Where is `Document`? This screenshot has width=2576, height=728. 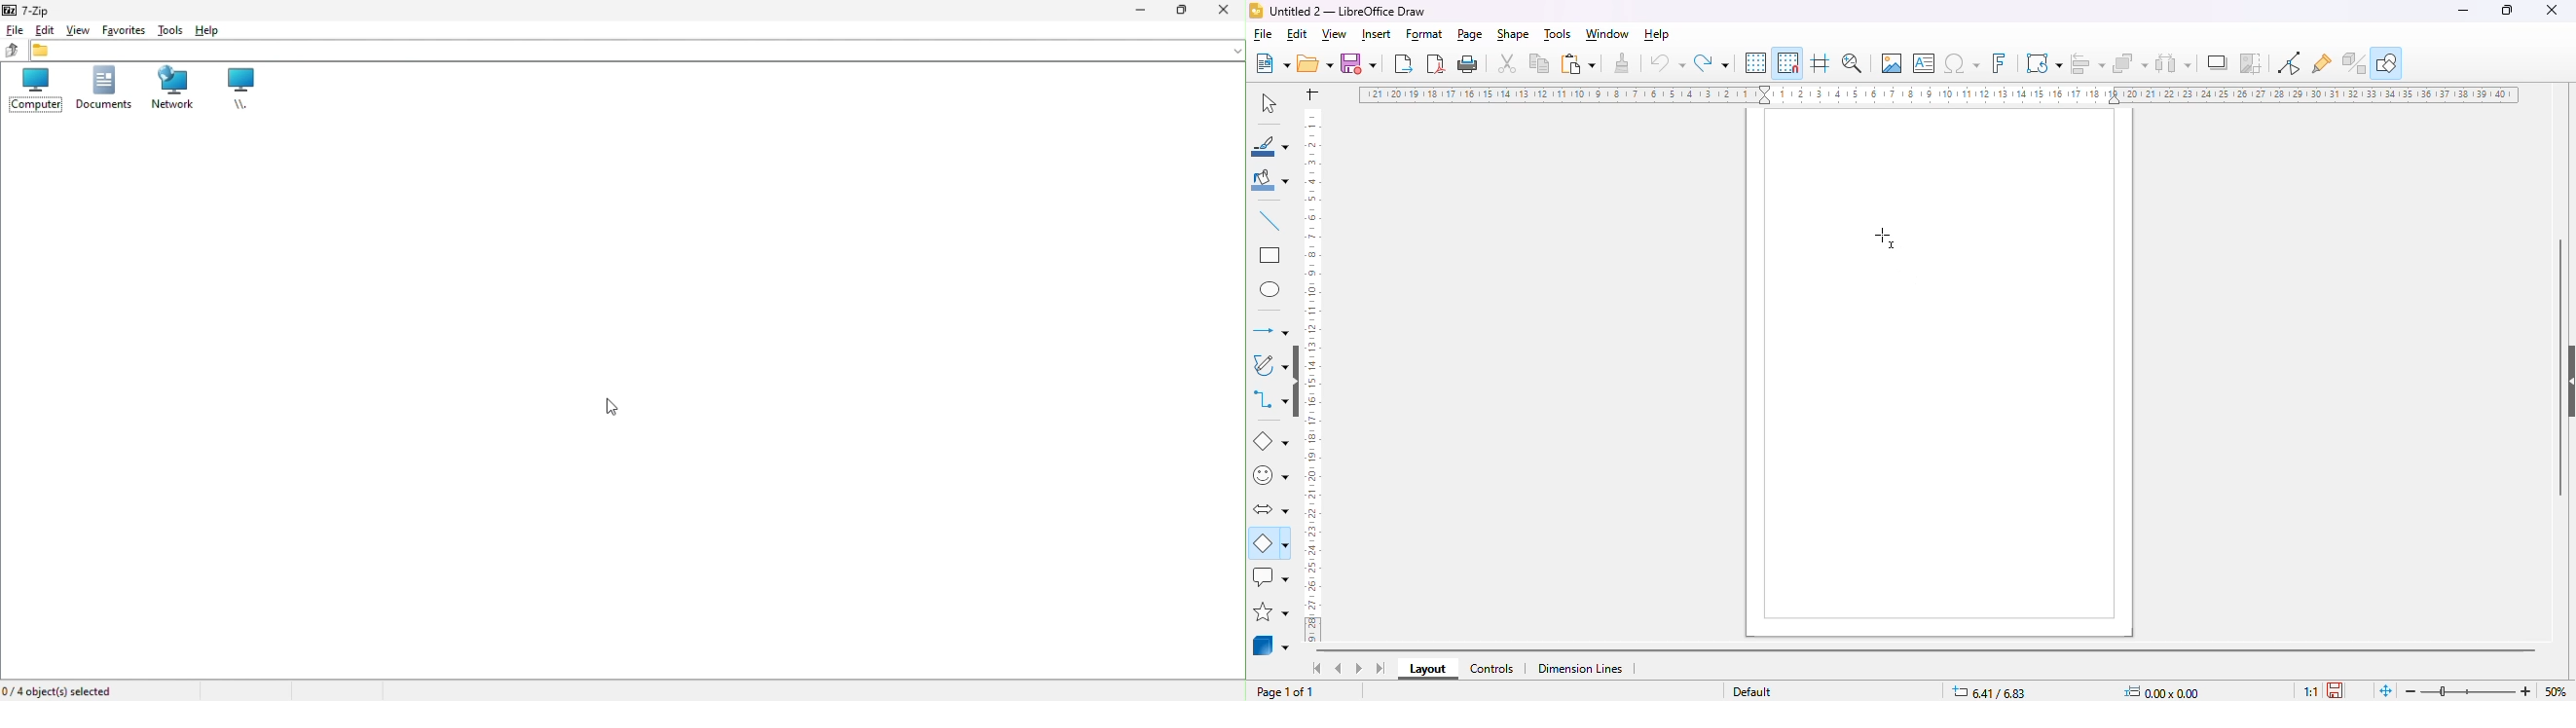 Document is located at coordinates (102, 91).